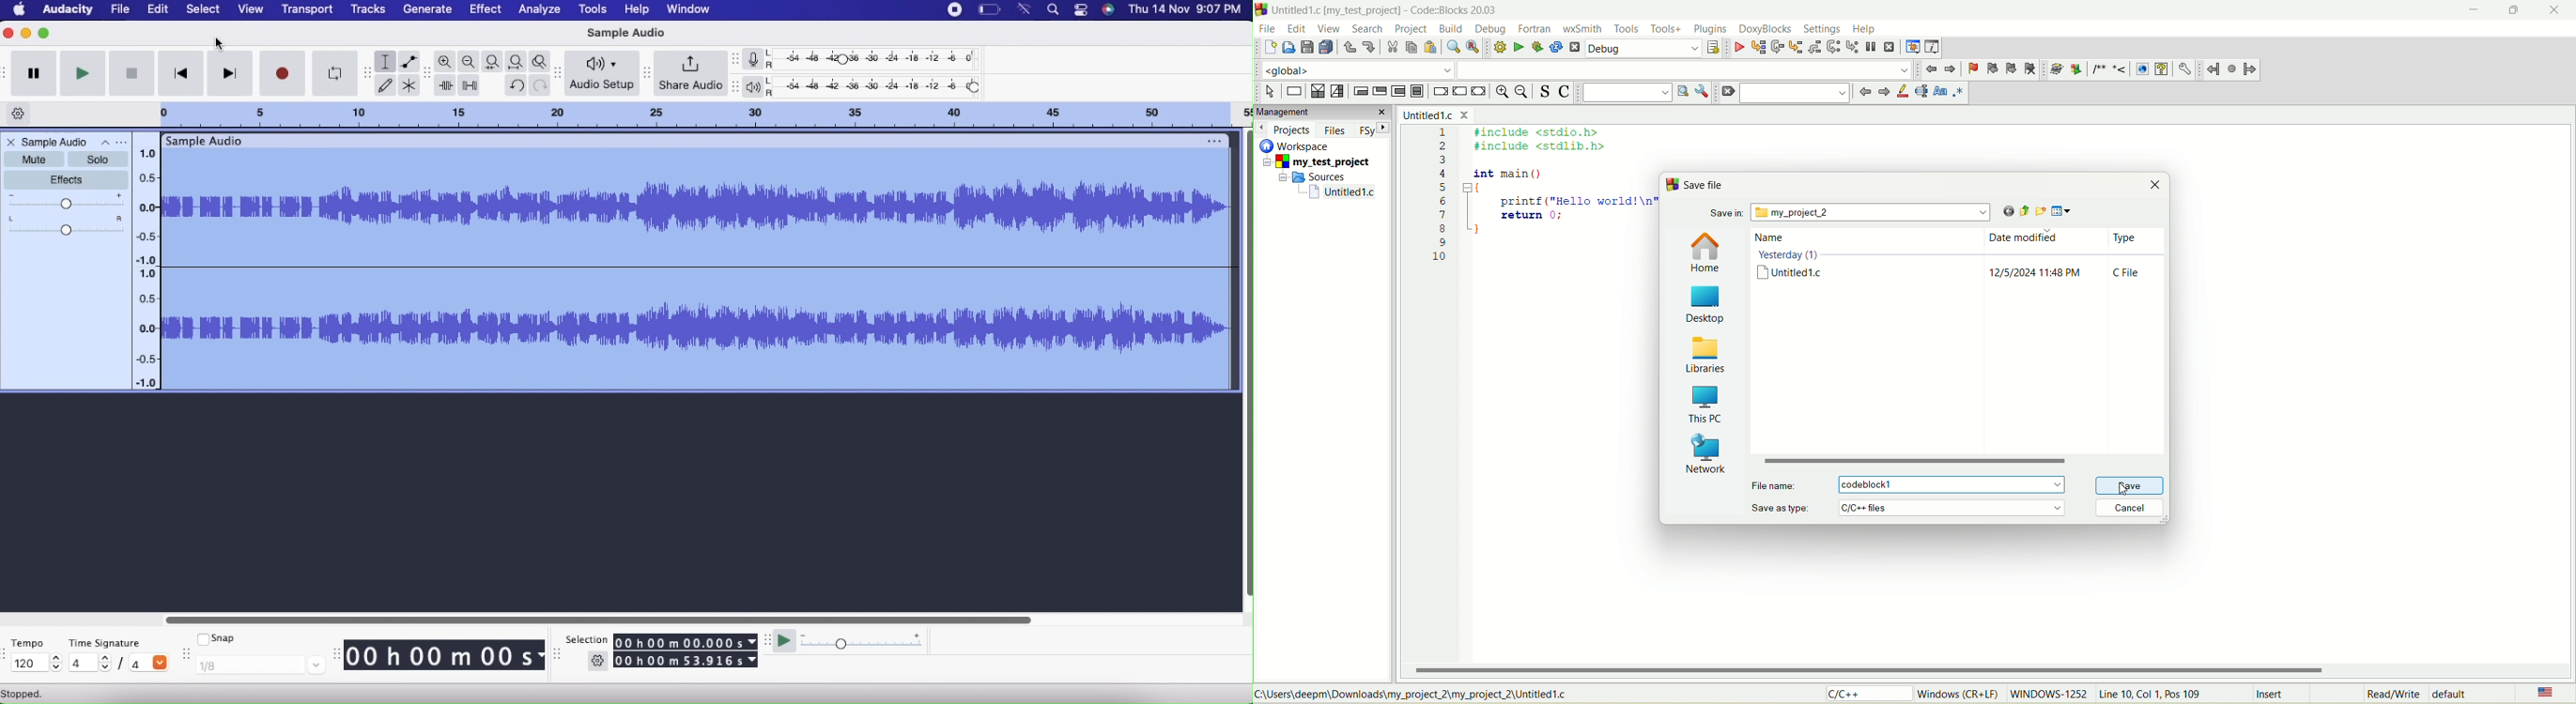 The width and height of the screenshot is (2576, 728). I want to click on stop debugger, so click(1890, 47).